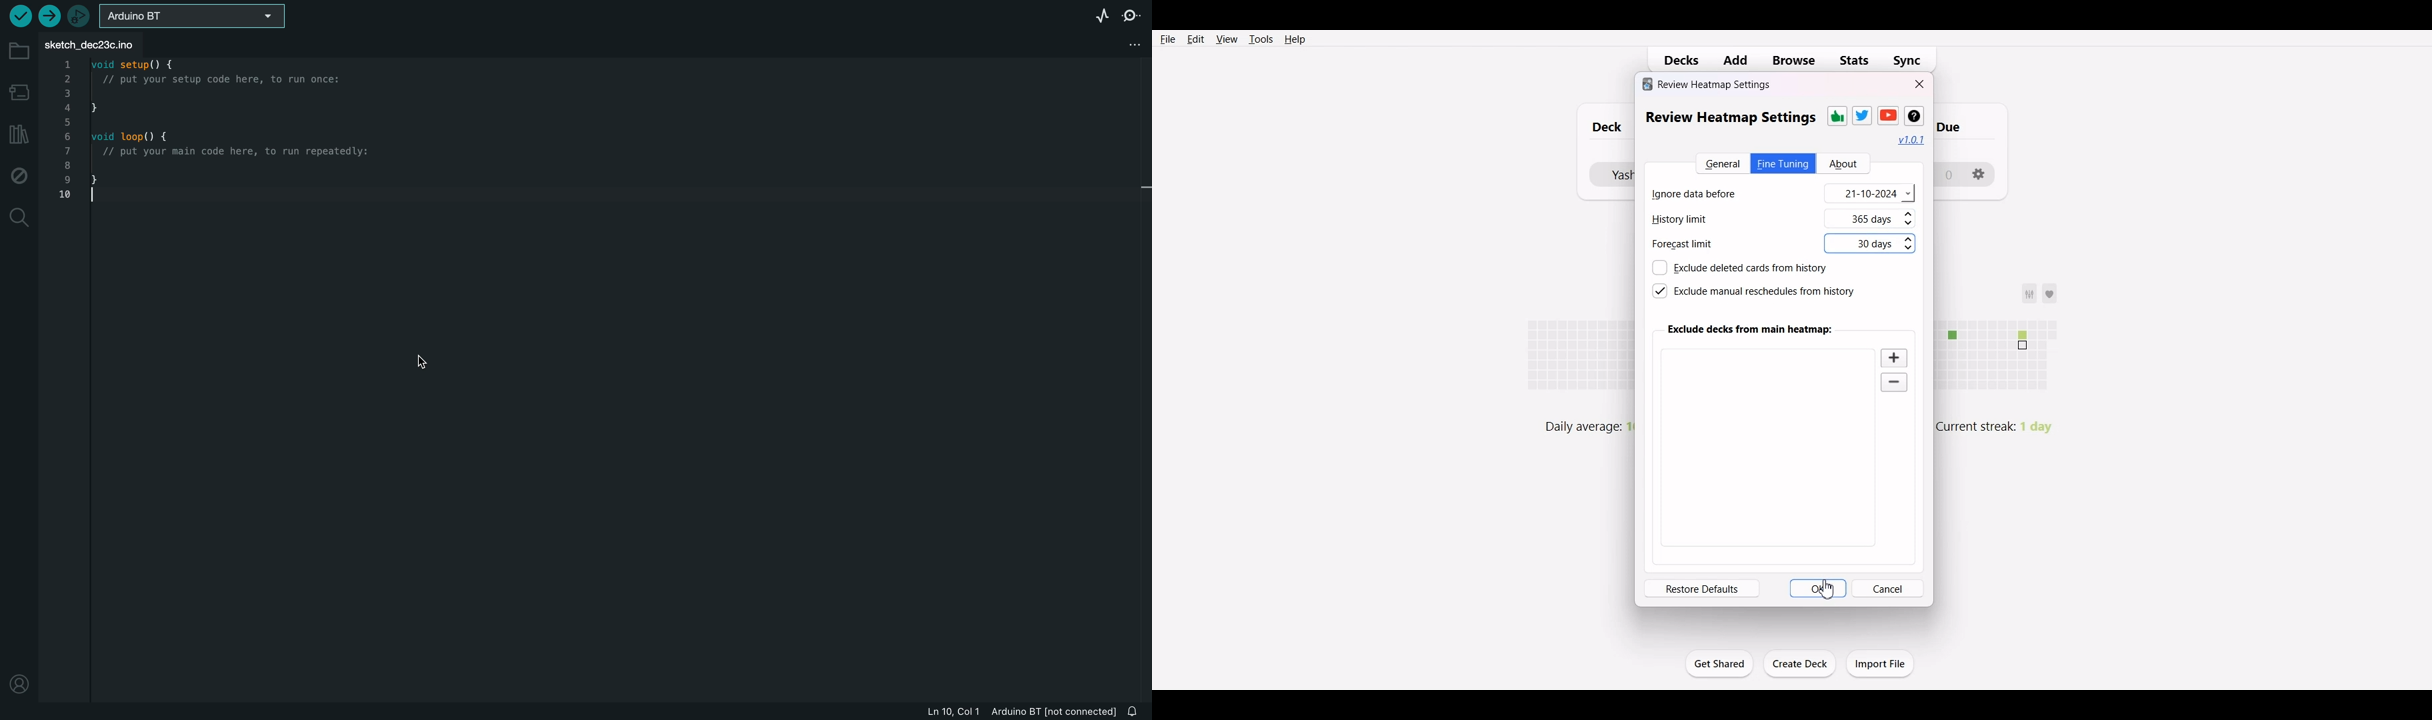 The image size is (2436, 728). Describe the element at coordinates (1855, 60) in the screenshot. I see `Stats` at that location.